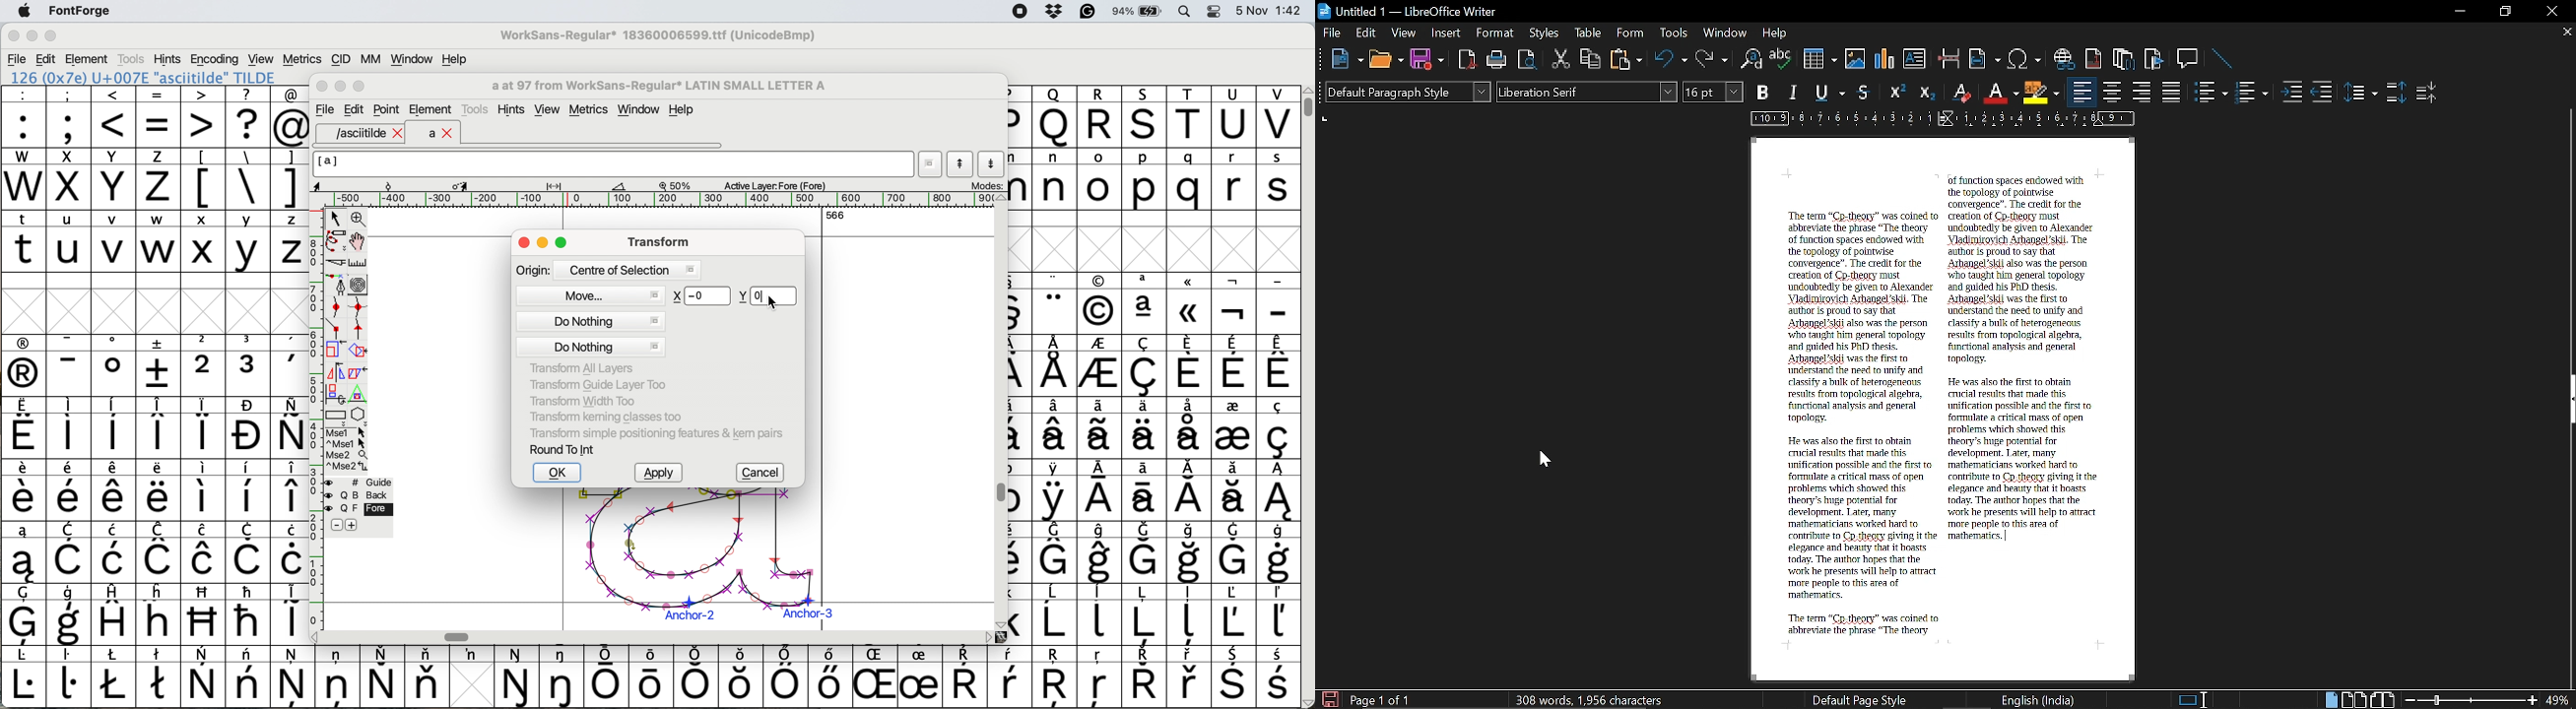  Describe the element at coordinates (365, 481) in the screenshot. I see `guide` at that location.